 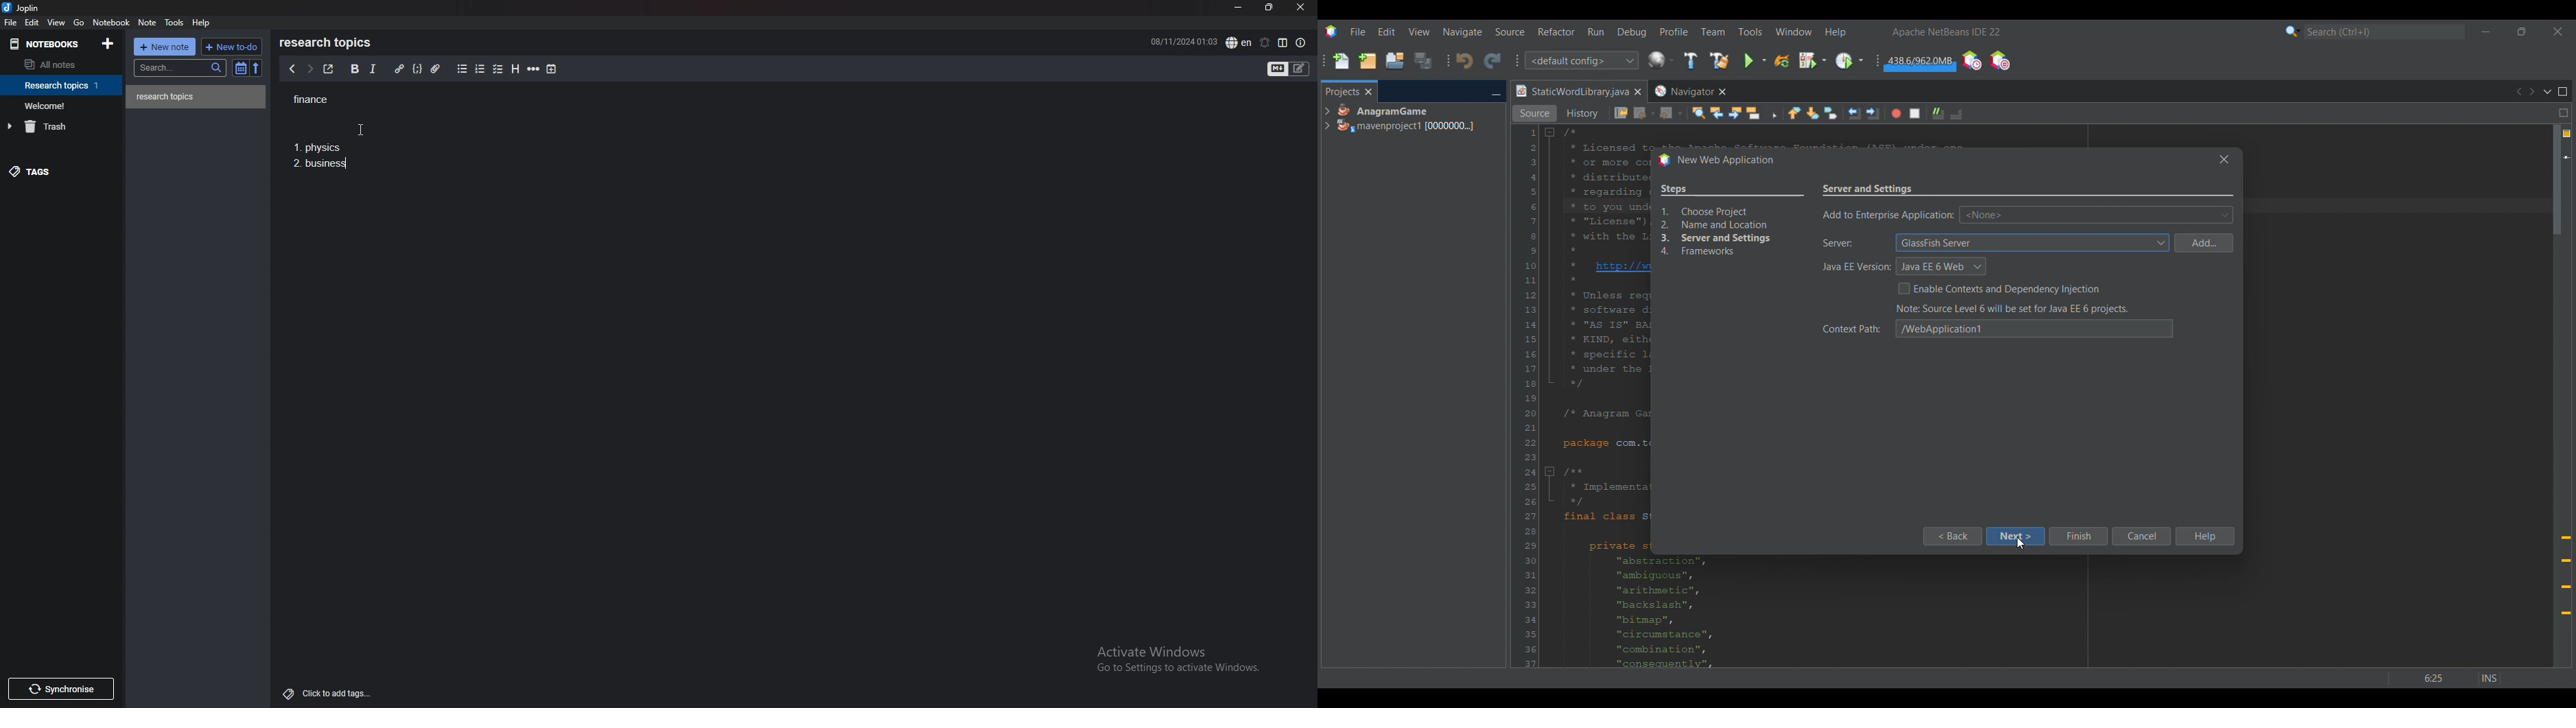 I want to click on file, so click(x=11, y=23).